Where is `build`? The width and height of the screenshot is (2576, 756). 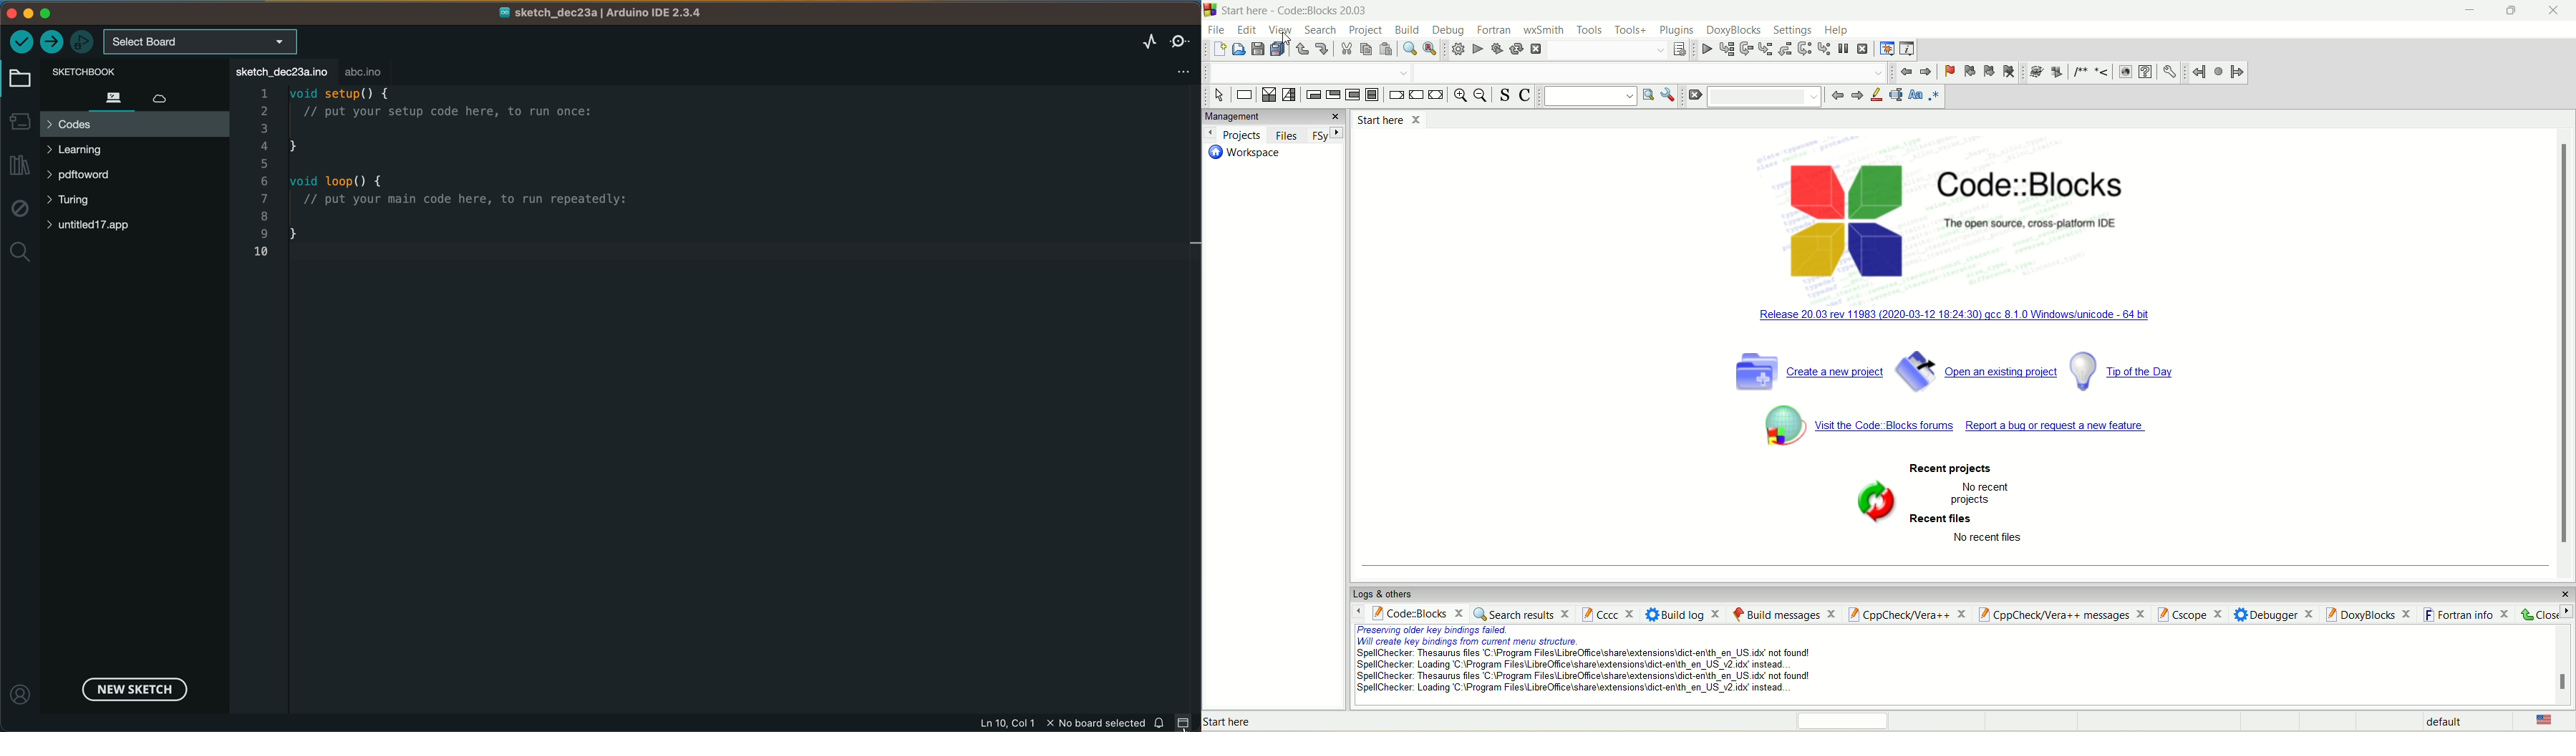
build is located at coordinates (1407, 29).